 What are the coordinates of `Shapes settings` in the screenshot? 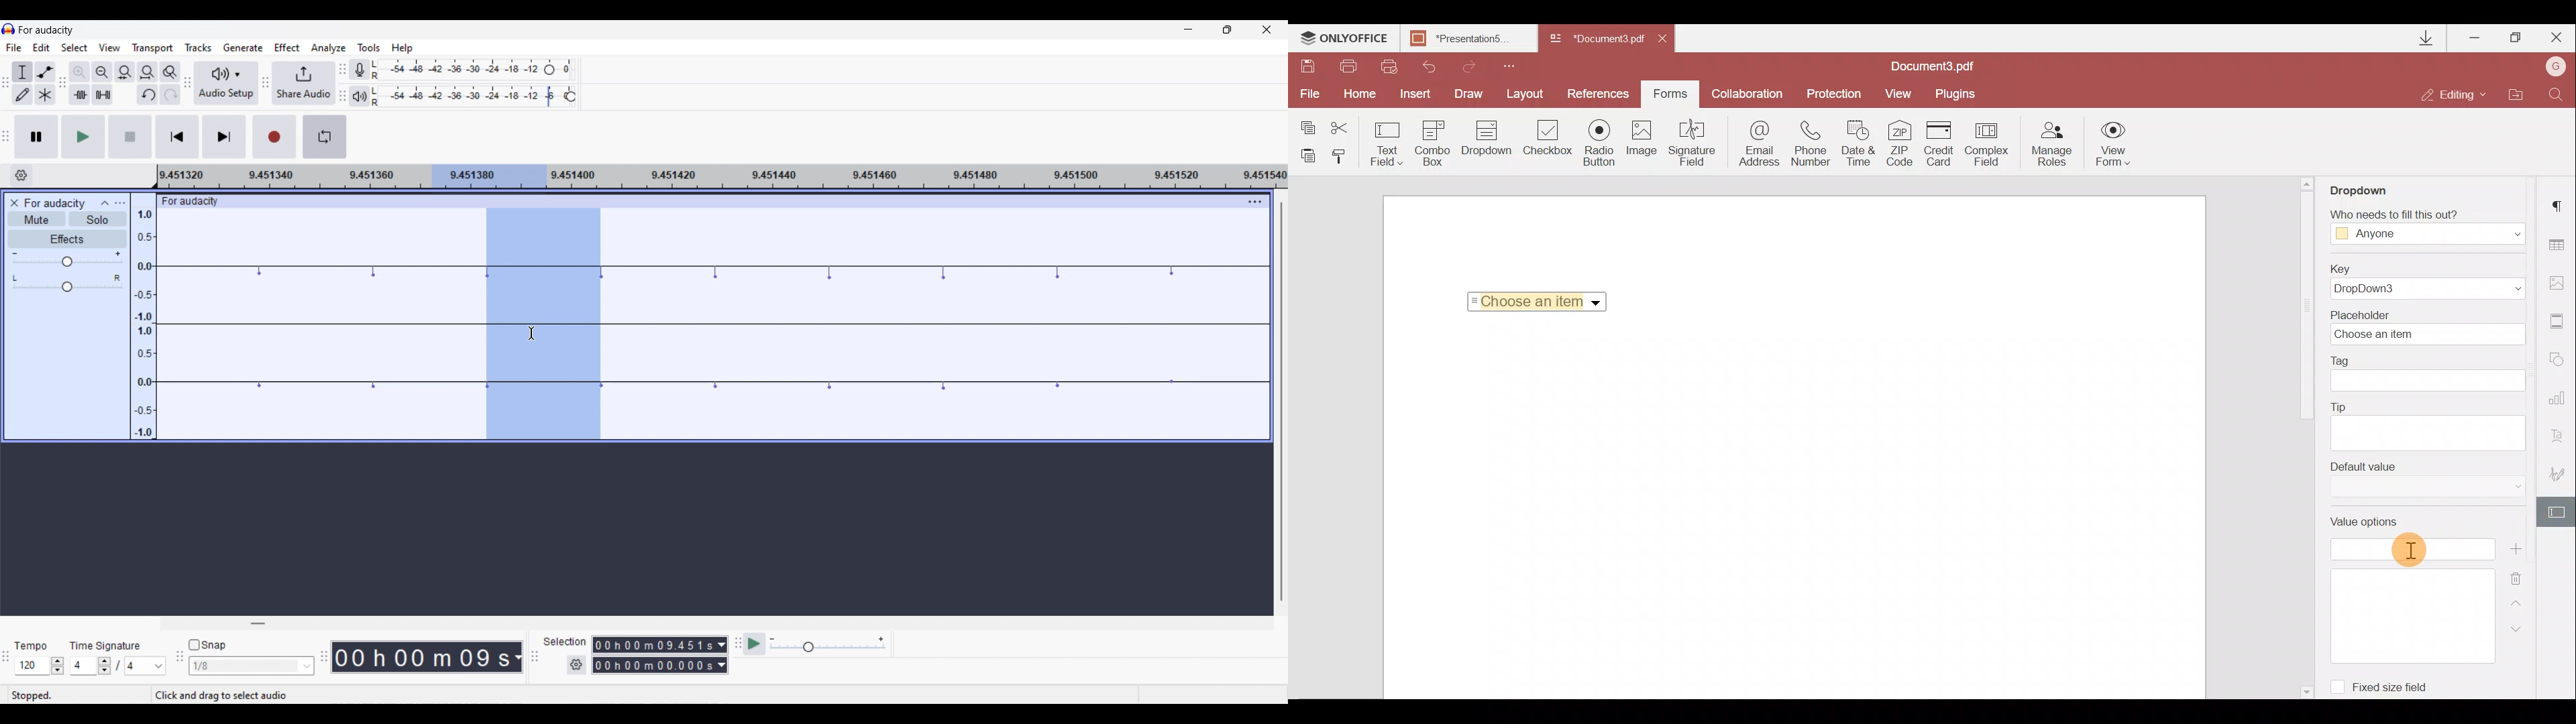 It's located at (2561, 361).